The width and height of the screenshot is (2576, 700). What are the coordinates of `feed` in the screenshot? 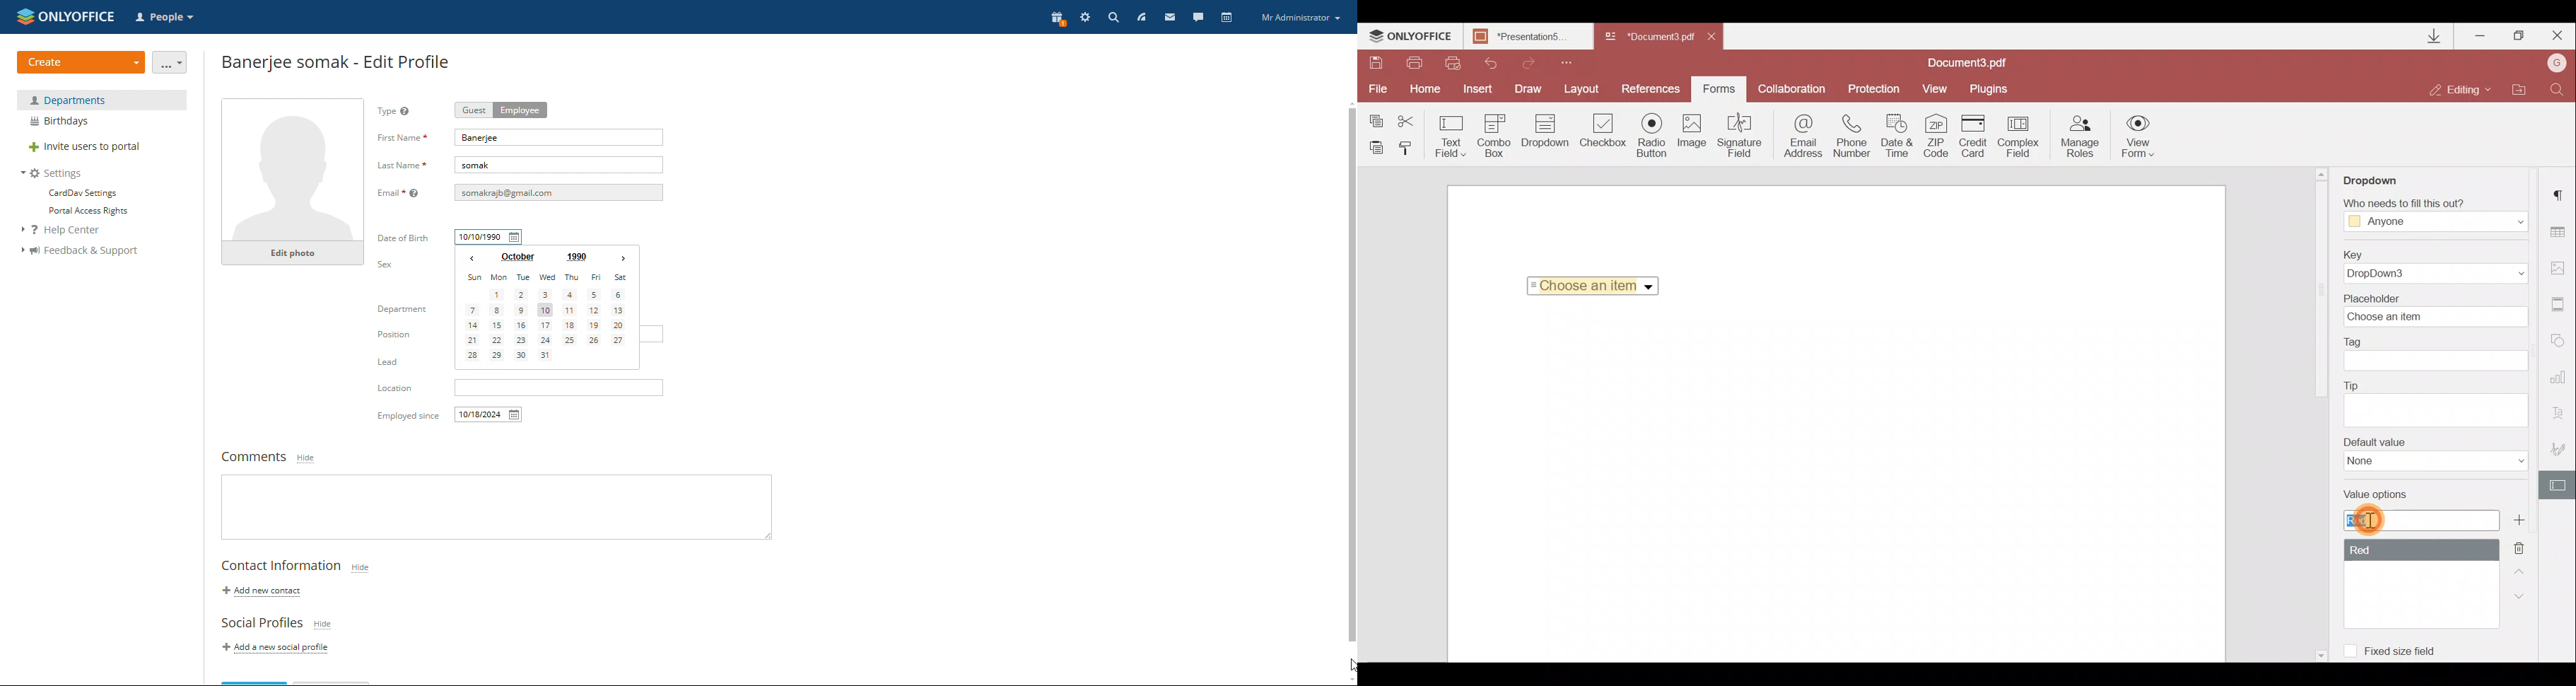 It's located at (1140, 17).